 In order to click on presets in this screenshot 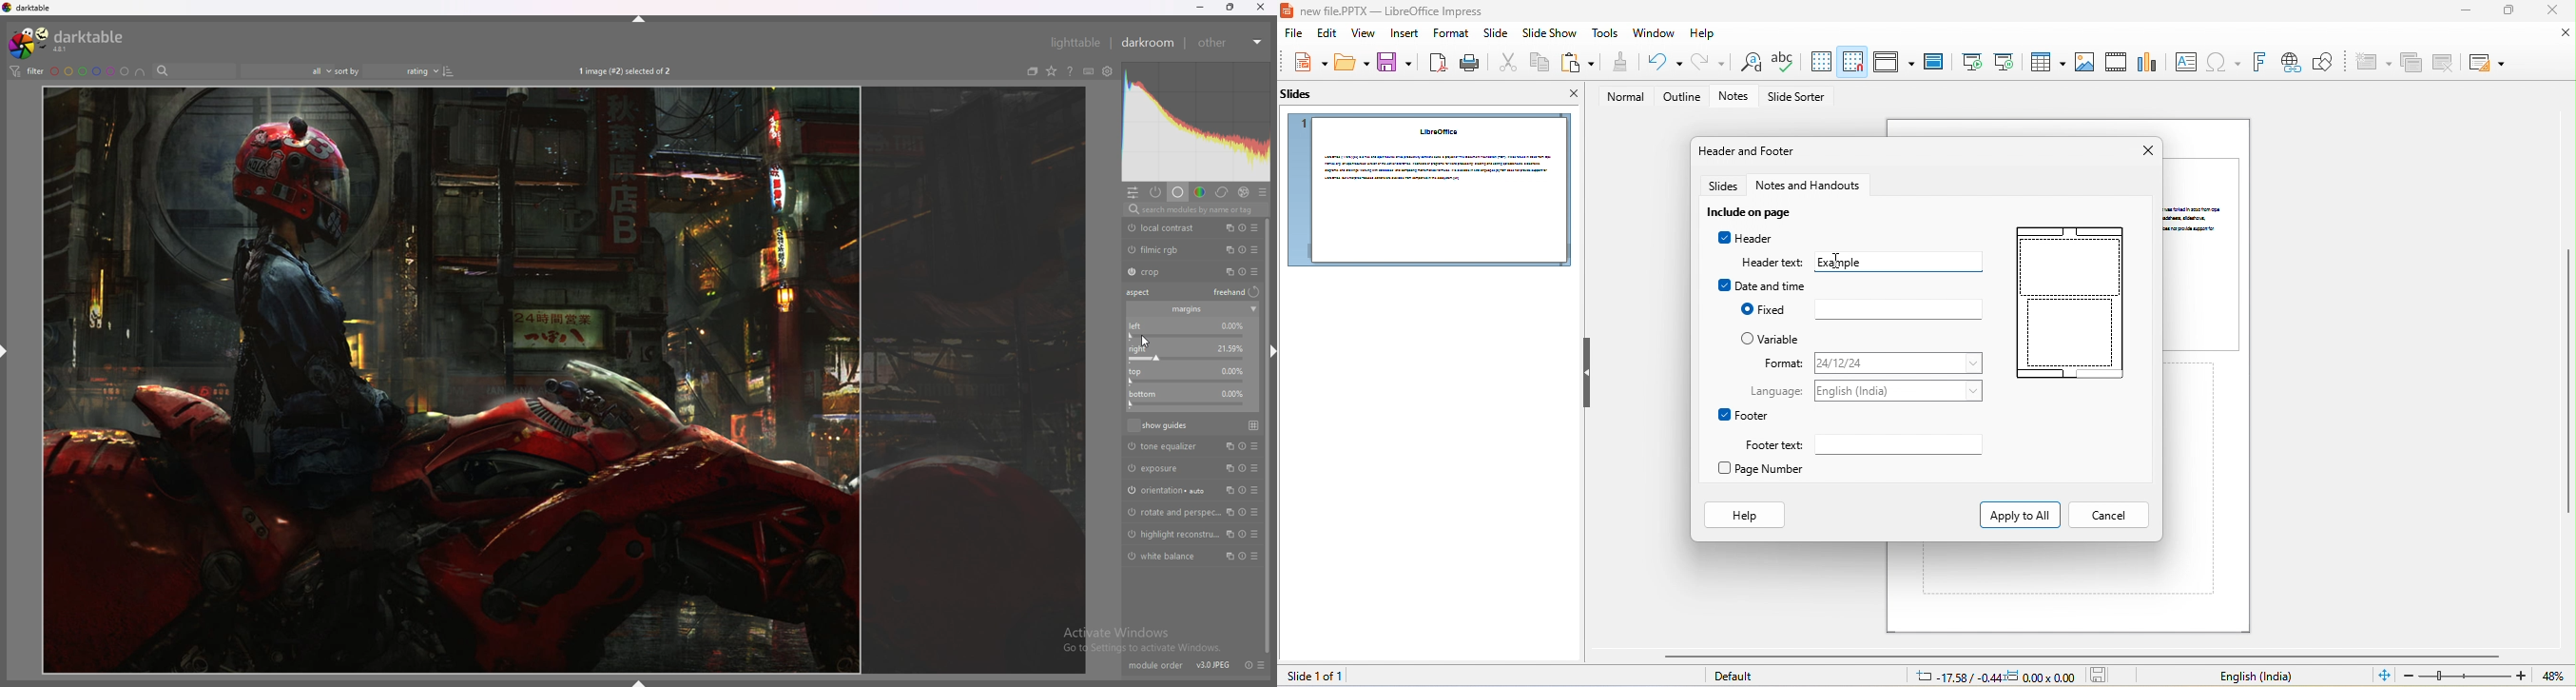, I will do `click(1255, 228)`.